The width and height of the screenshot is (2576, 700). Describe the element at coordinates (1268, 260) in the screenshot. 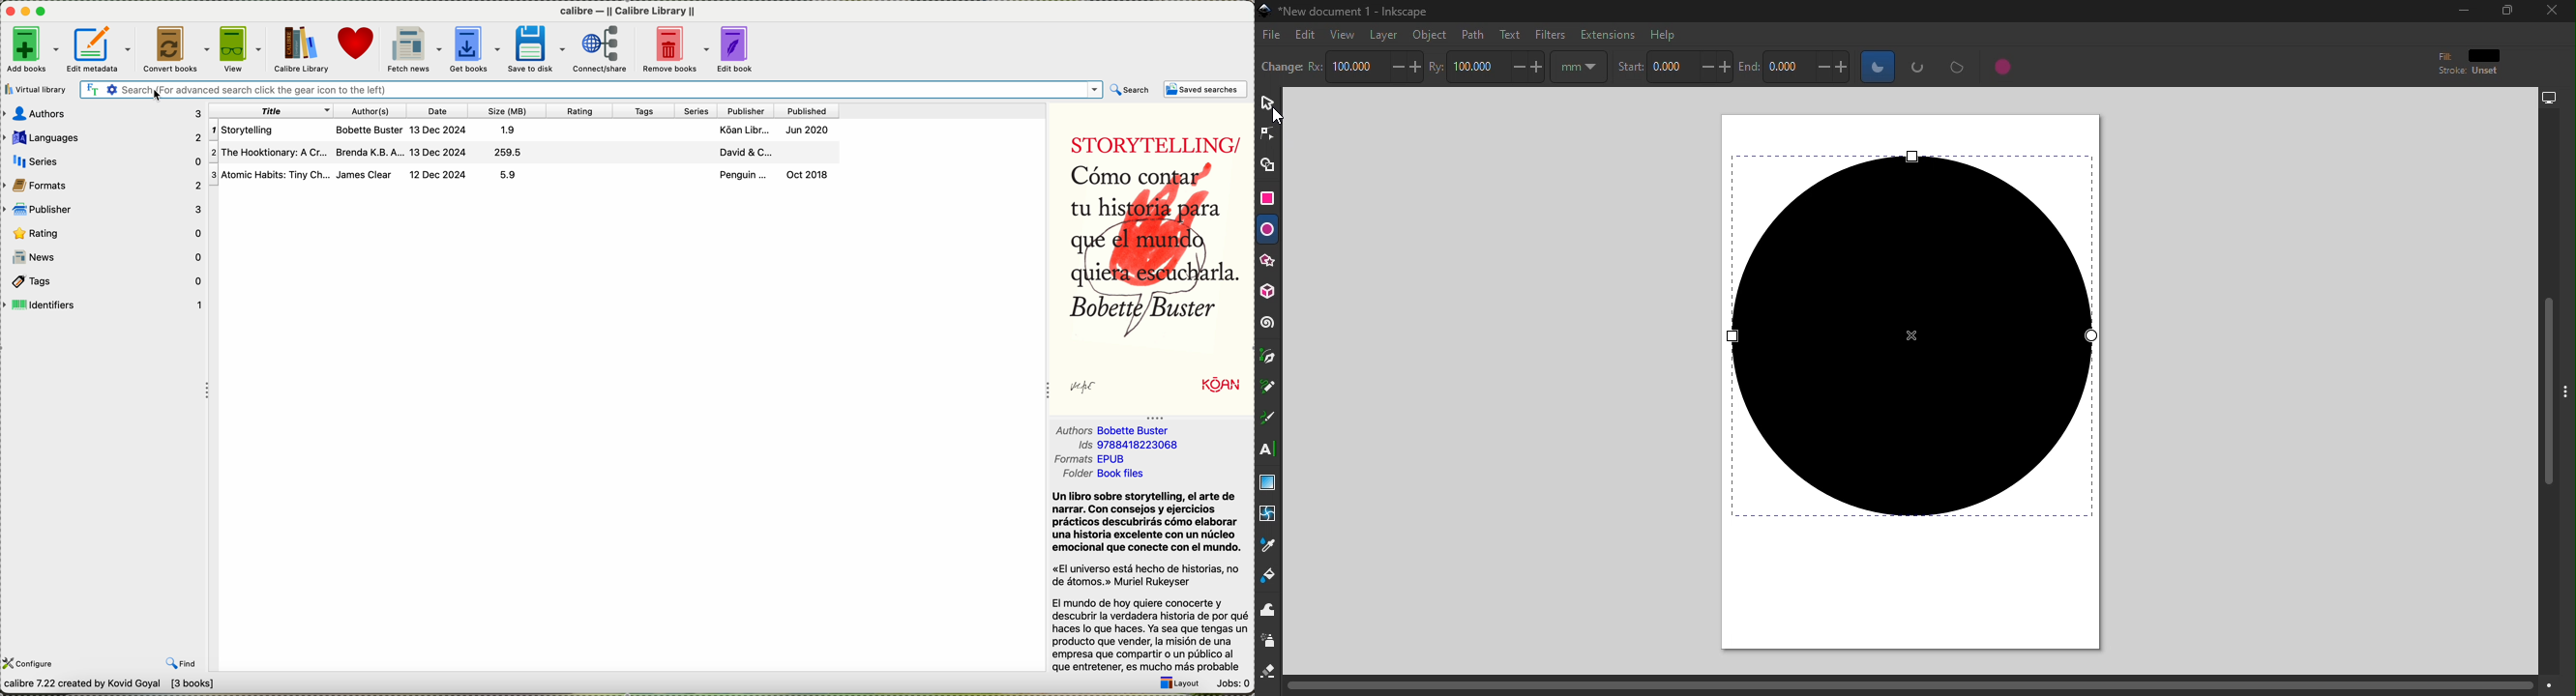

I see `star/polygon tool` at that location.